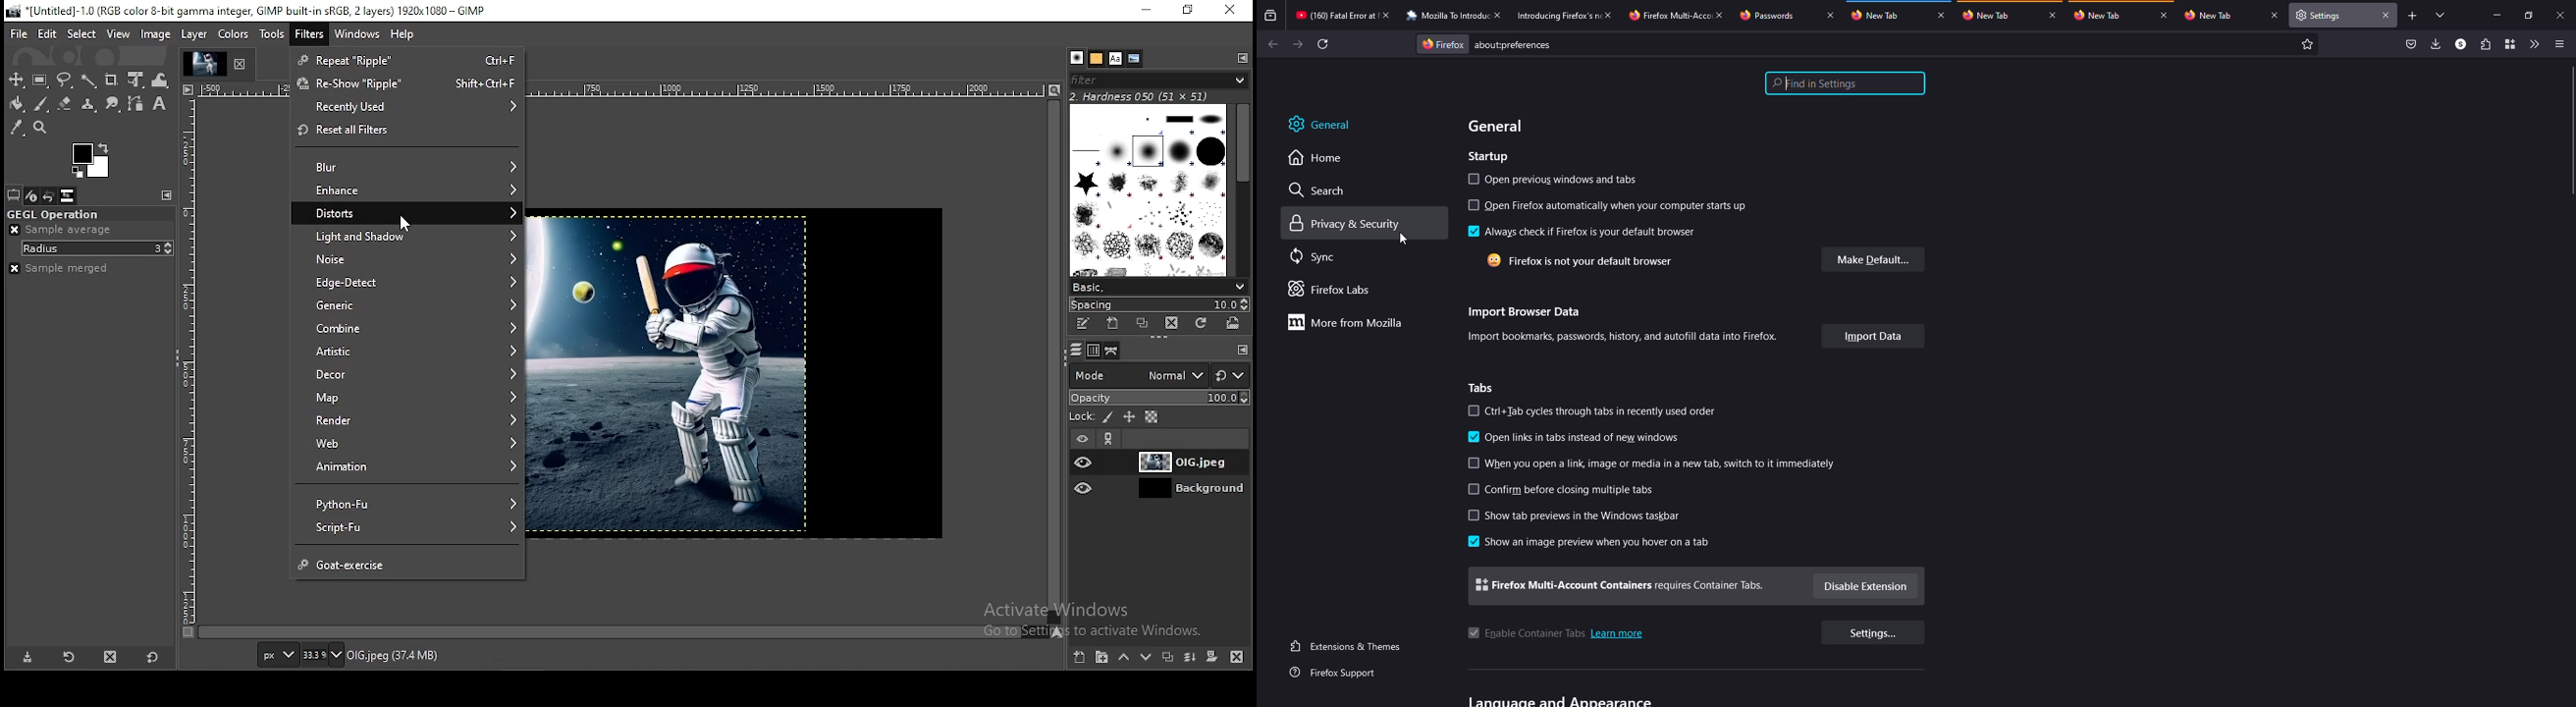 The height and width of the screenshot is (728, 2576). What do you see at coordinates (1148, 190) in the screenshot?
I see `brushes` at bounding box center [1148, 190].